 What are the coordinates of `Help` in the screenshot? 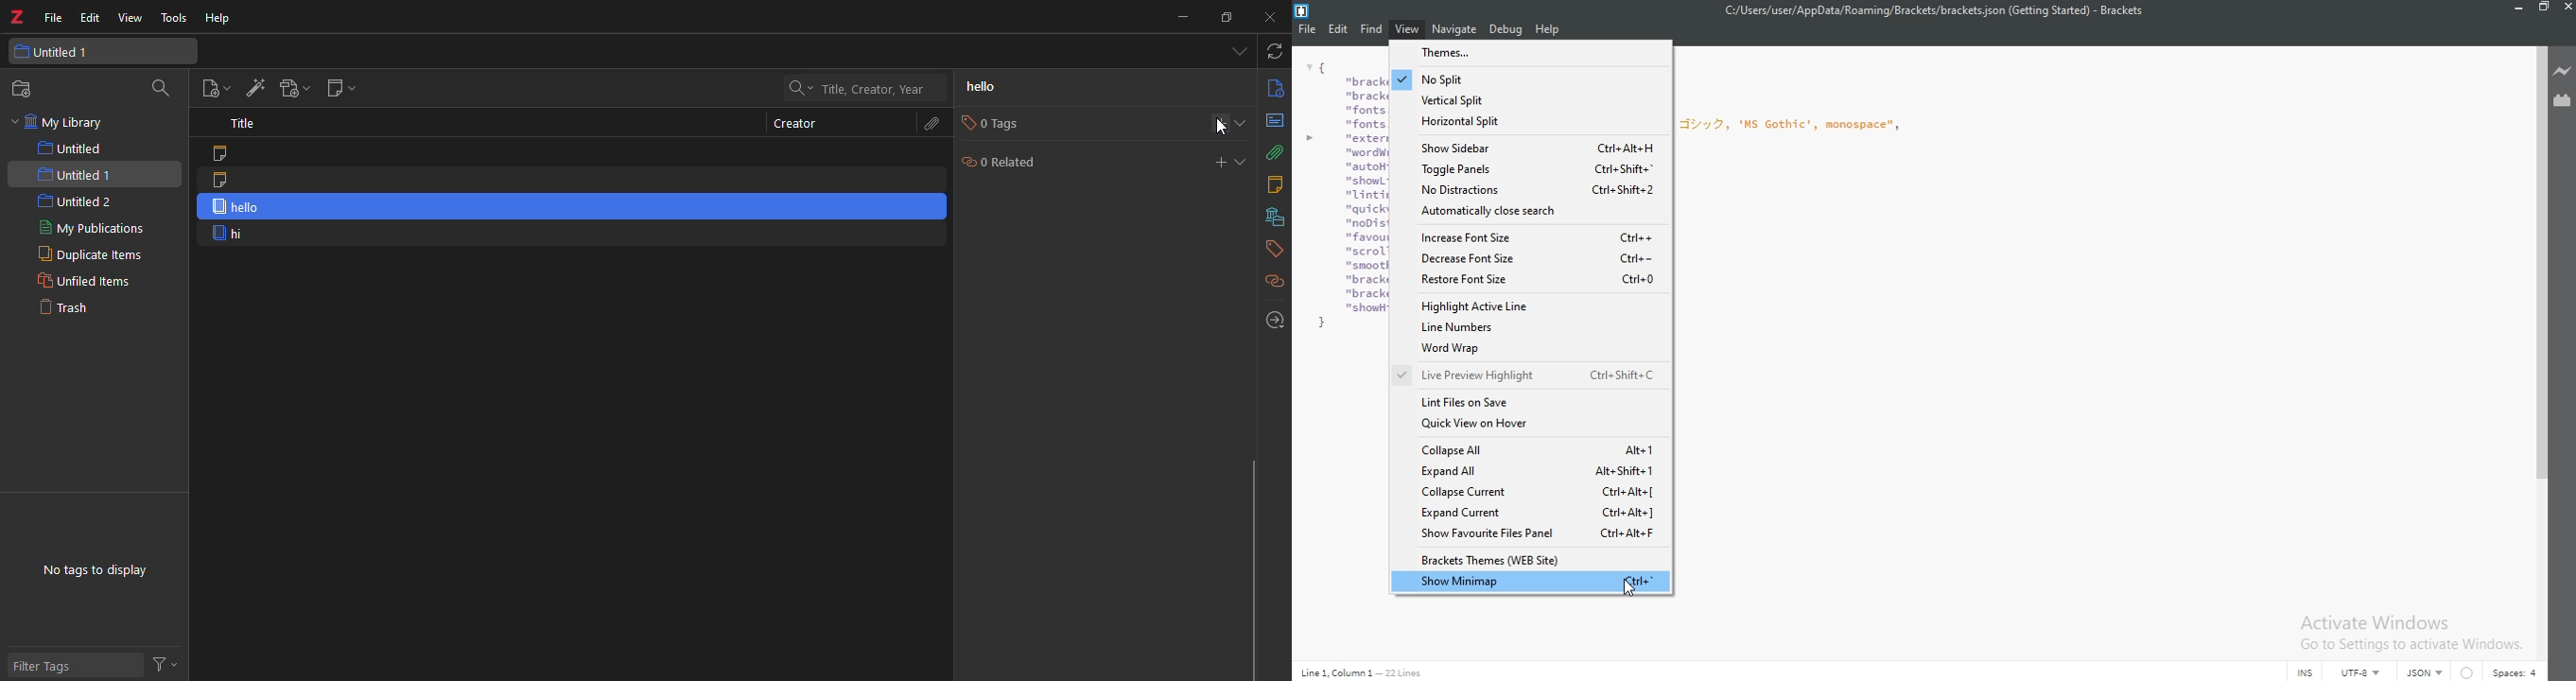 It's located at (1549, 30).